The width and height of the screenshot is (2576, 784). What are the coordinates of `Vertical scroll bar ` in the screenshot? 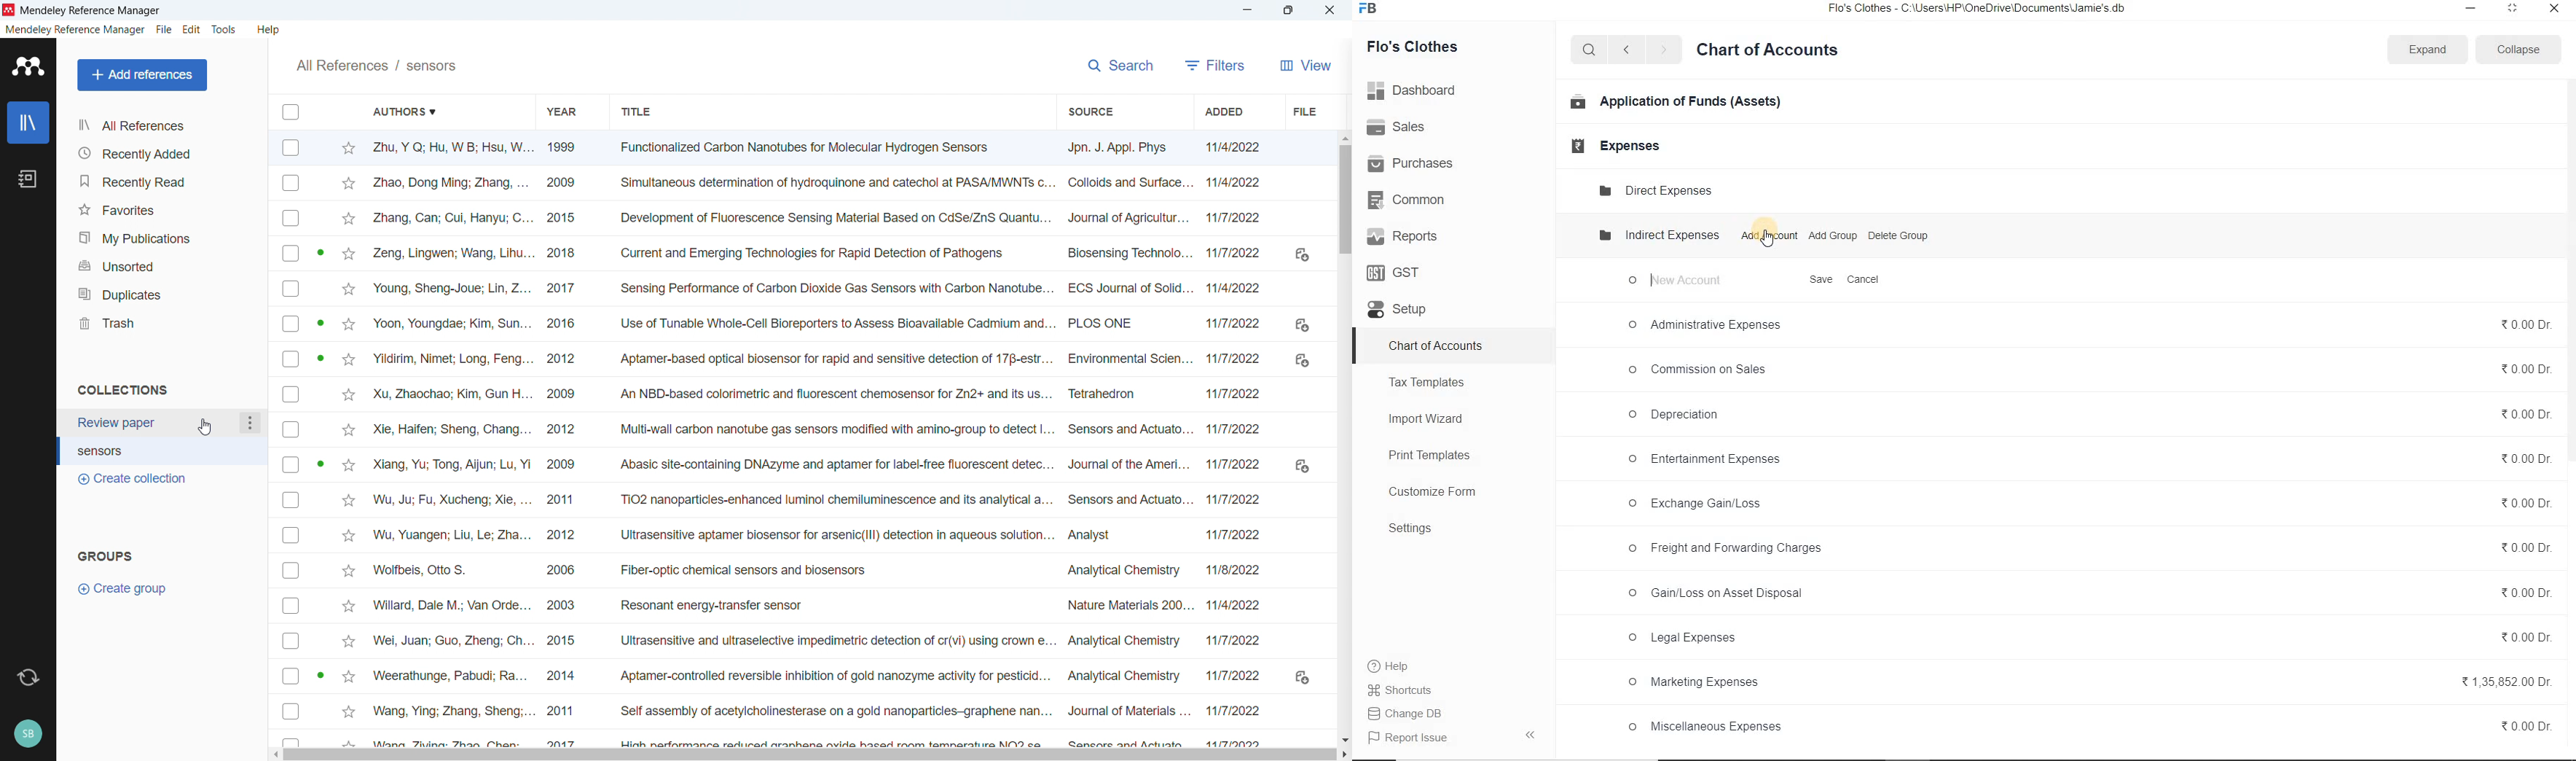 It's located at (1346, 198).